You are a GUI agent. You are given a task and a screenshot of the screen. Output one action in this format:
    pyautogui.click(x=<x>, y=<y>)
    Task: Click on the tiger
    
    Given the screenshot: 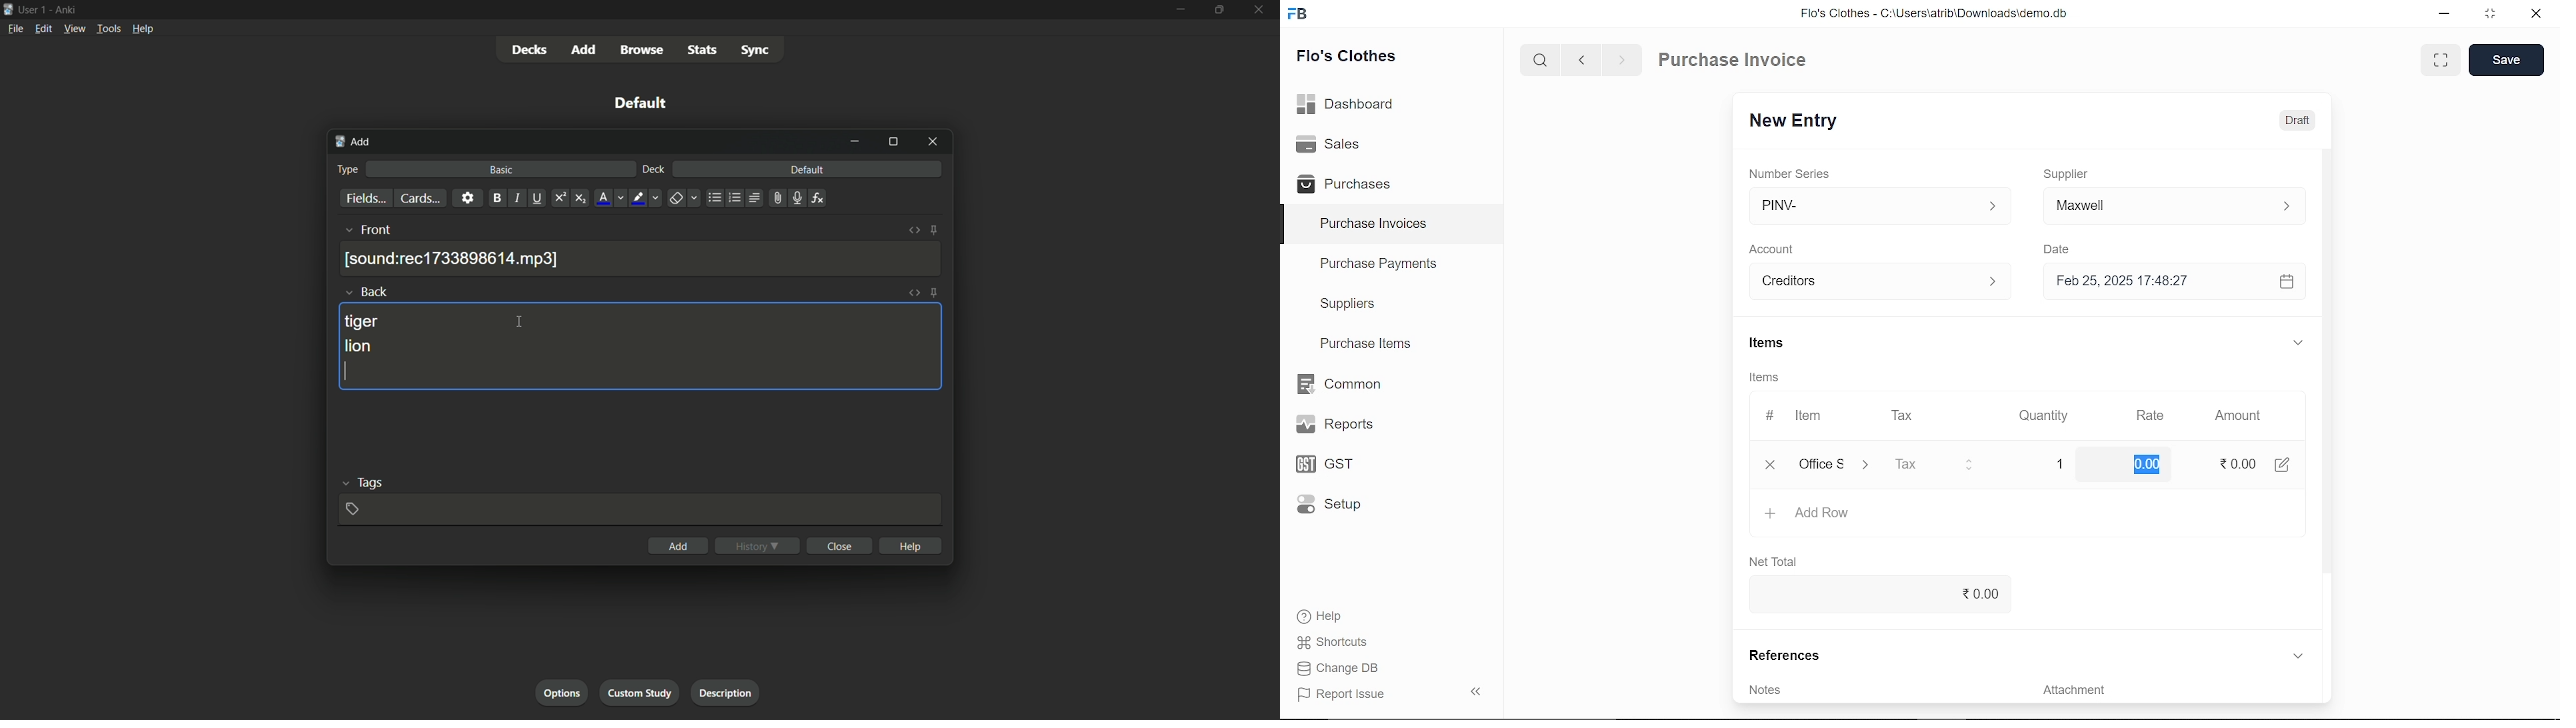 What is the action you would take?
    pyautogui.click(x=363, y=321)
    